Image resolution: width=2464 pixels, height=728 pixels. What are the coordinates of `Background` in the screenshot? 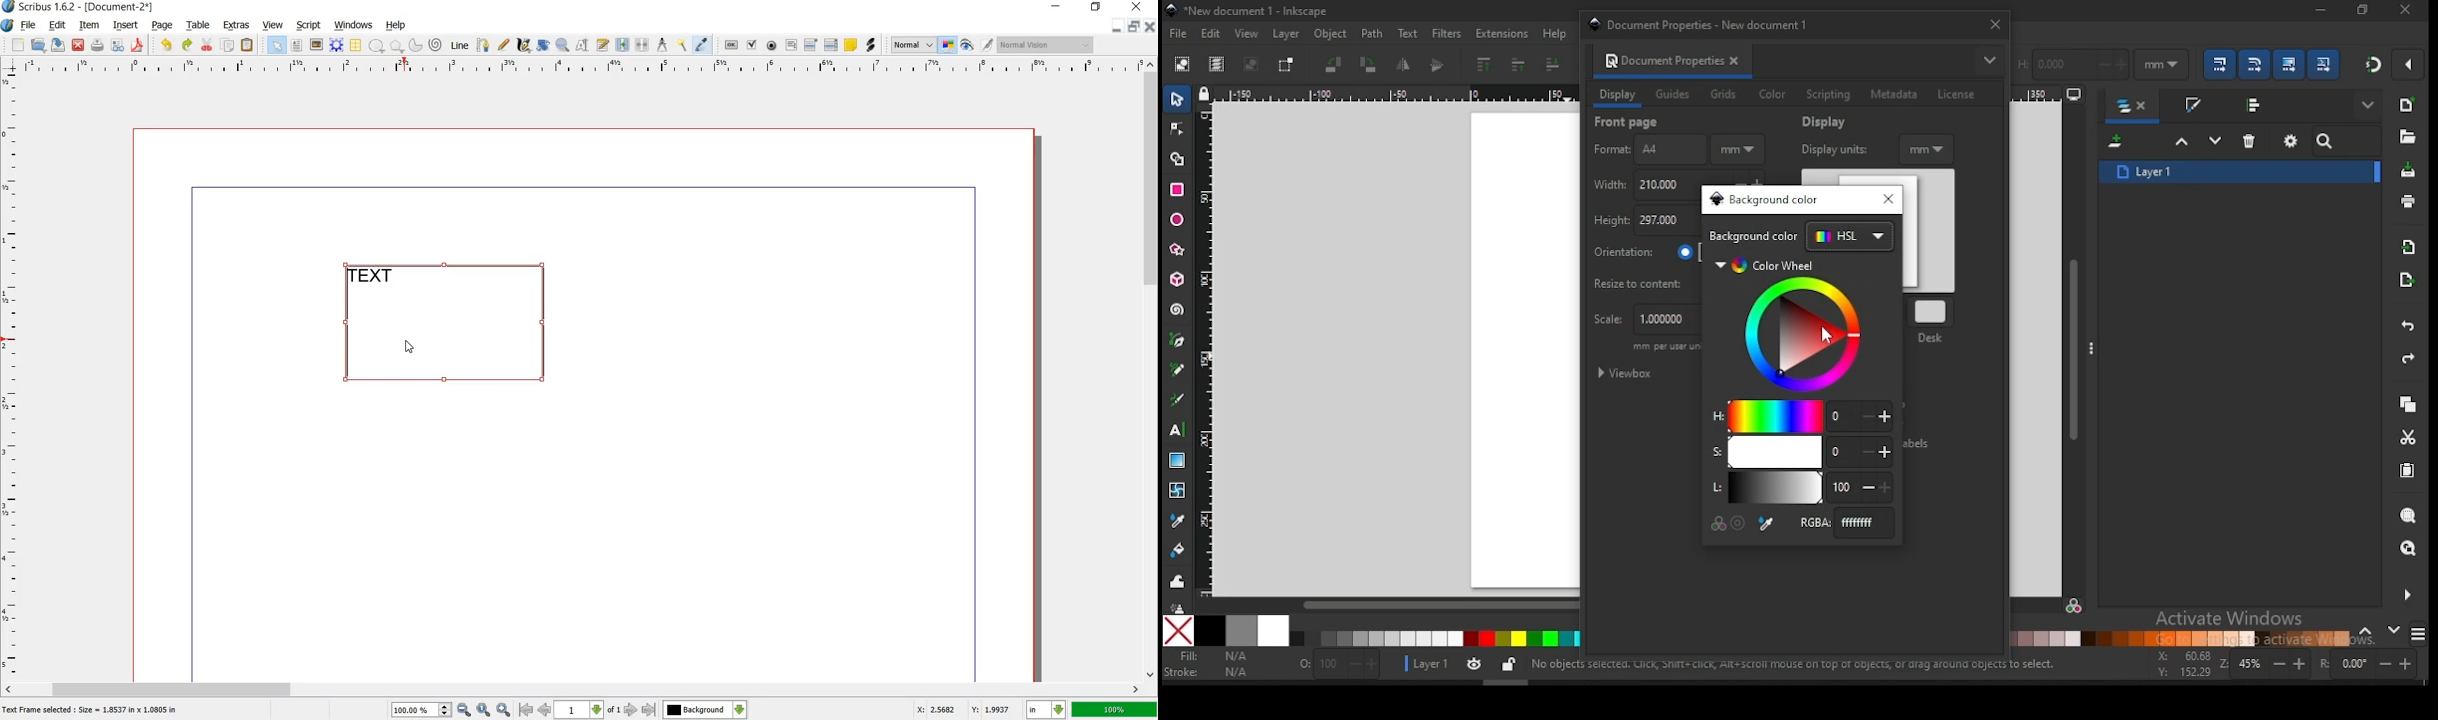 It's located at (706, 710).